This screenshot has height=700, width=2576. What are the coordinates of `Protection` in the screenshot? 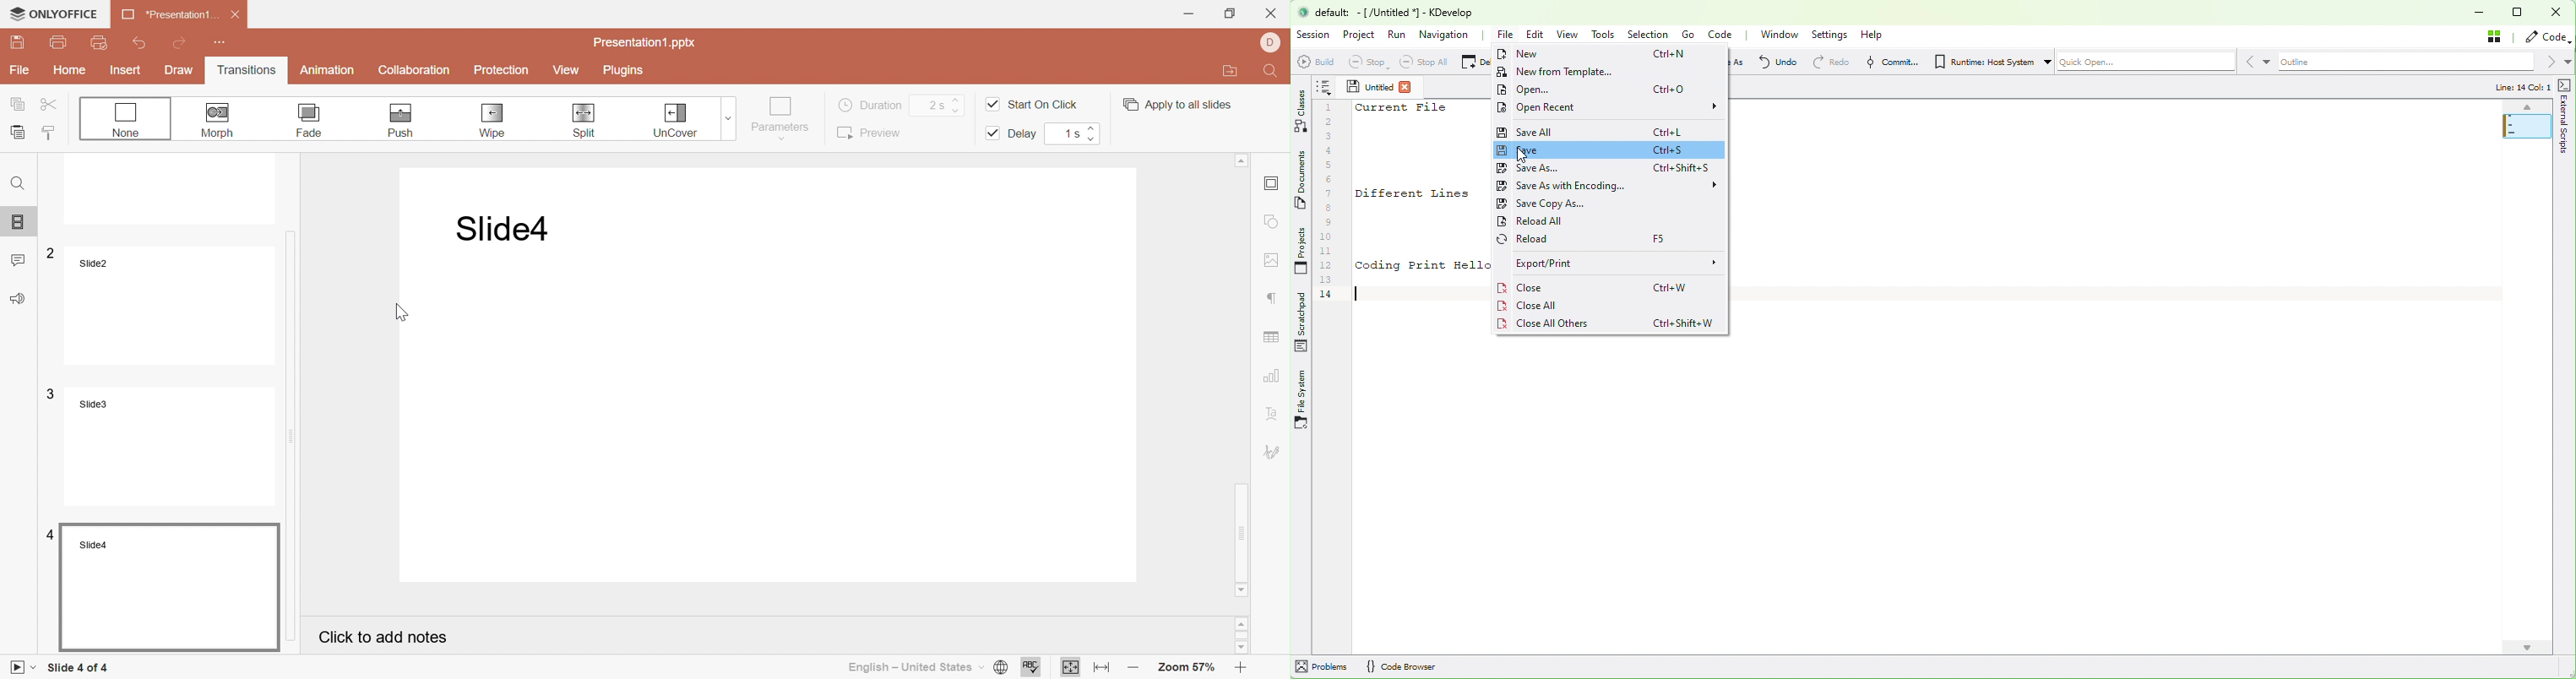 It's located at (502, 71).